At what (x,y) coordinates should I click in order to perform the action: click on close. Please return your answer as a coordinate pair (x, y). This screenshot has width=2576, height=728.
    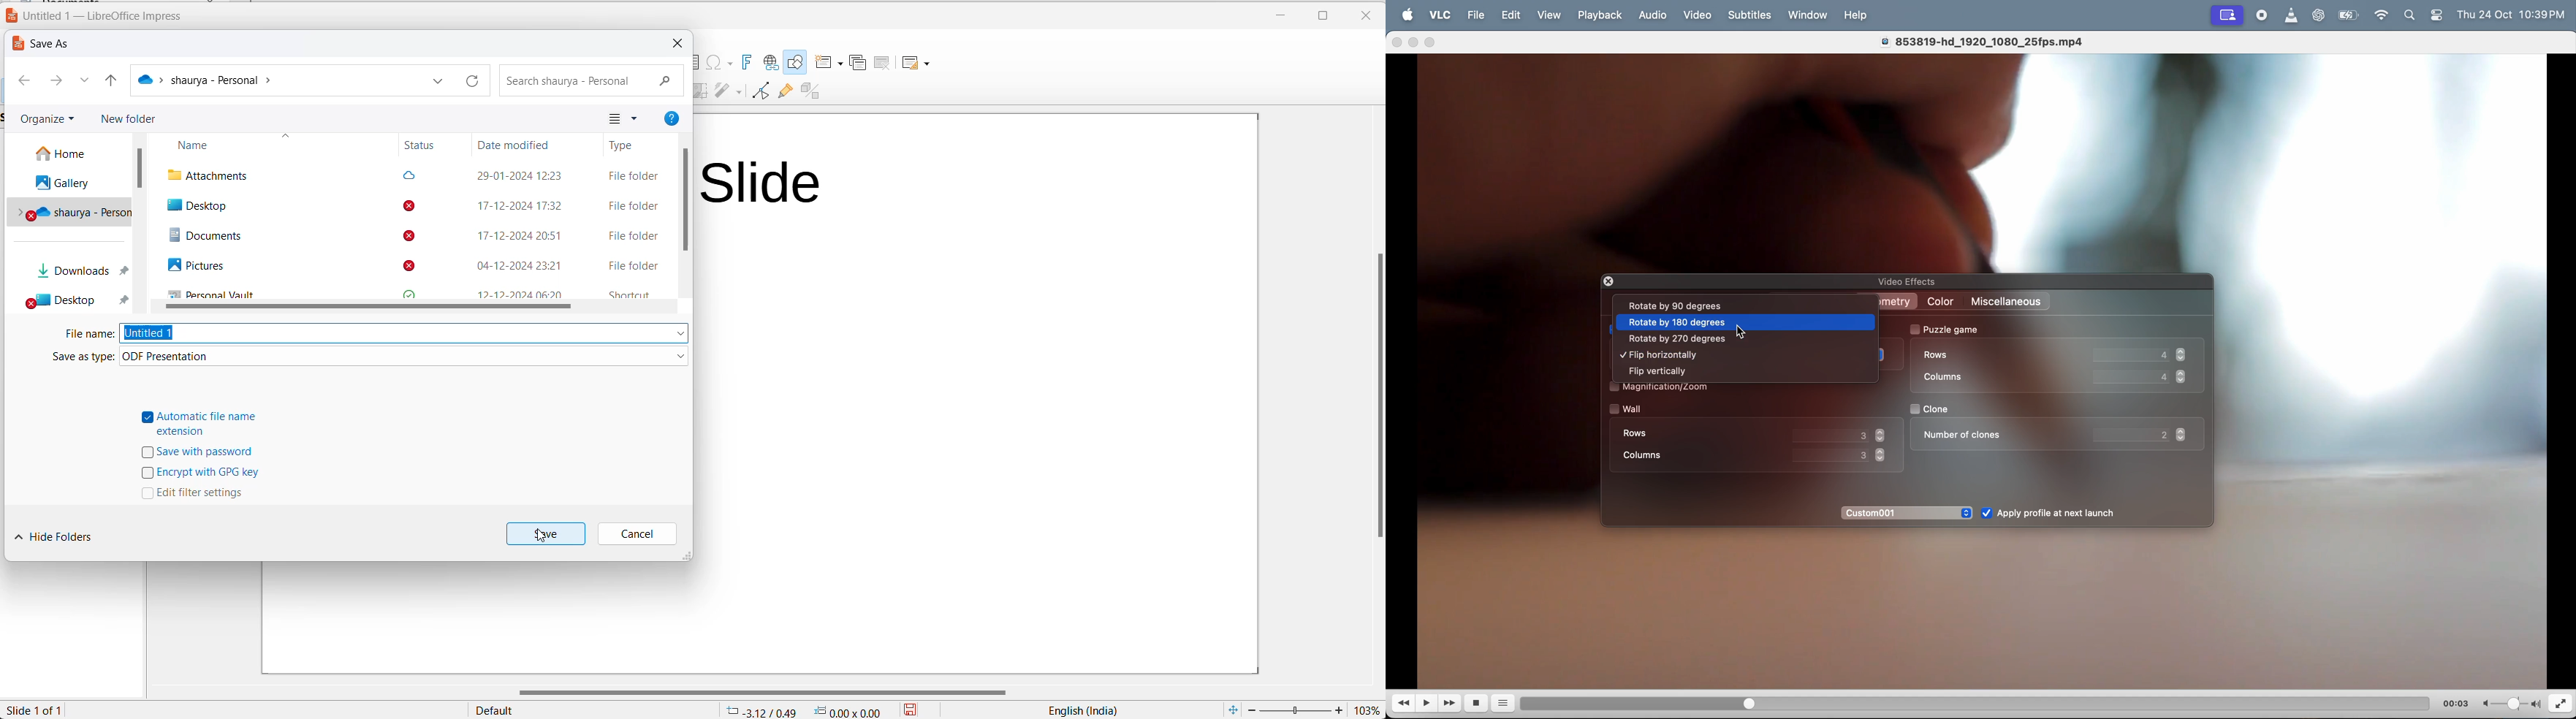
    Looking at the image, I should click on (1363, 16).